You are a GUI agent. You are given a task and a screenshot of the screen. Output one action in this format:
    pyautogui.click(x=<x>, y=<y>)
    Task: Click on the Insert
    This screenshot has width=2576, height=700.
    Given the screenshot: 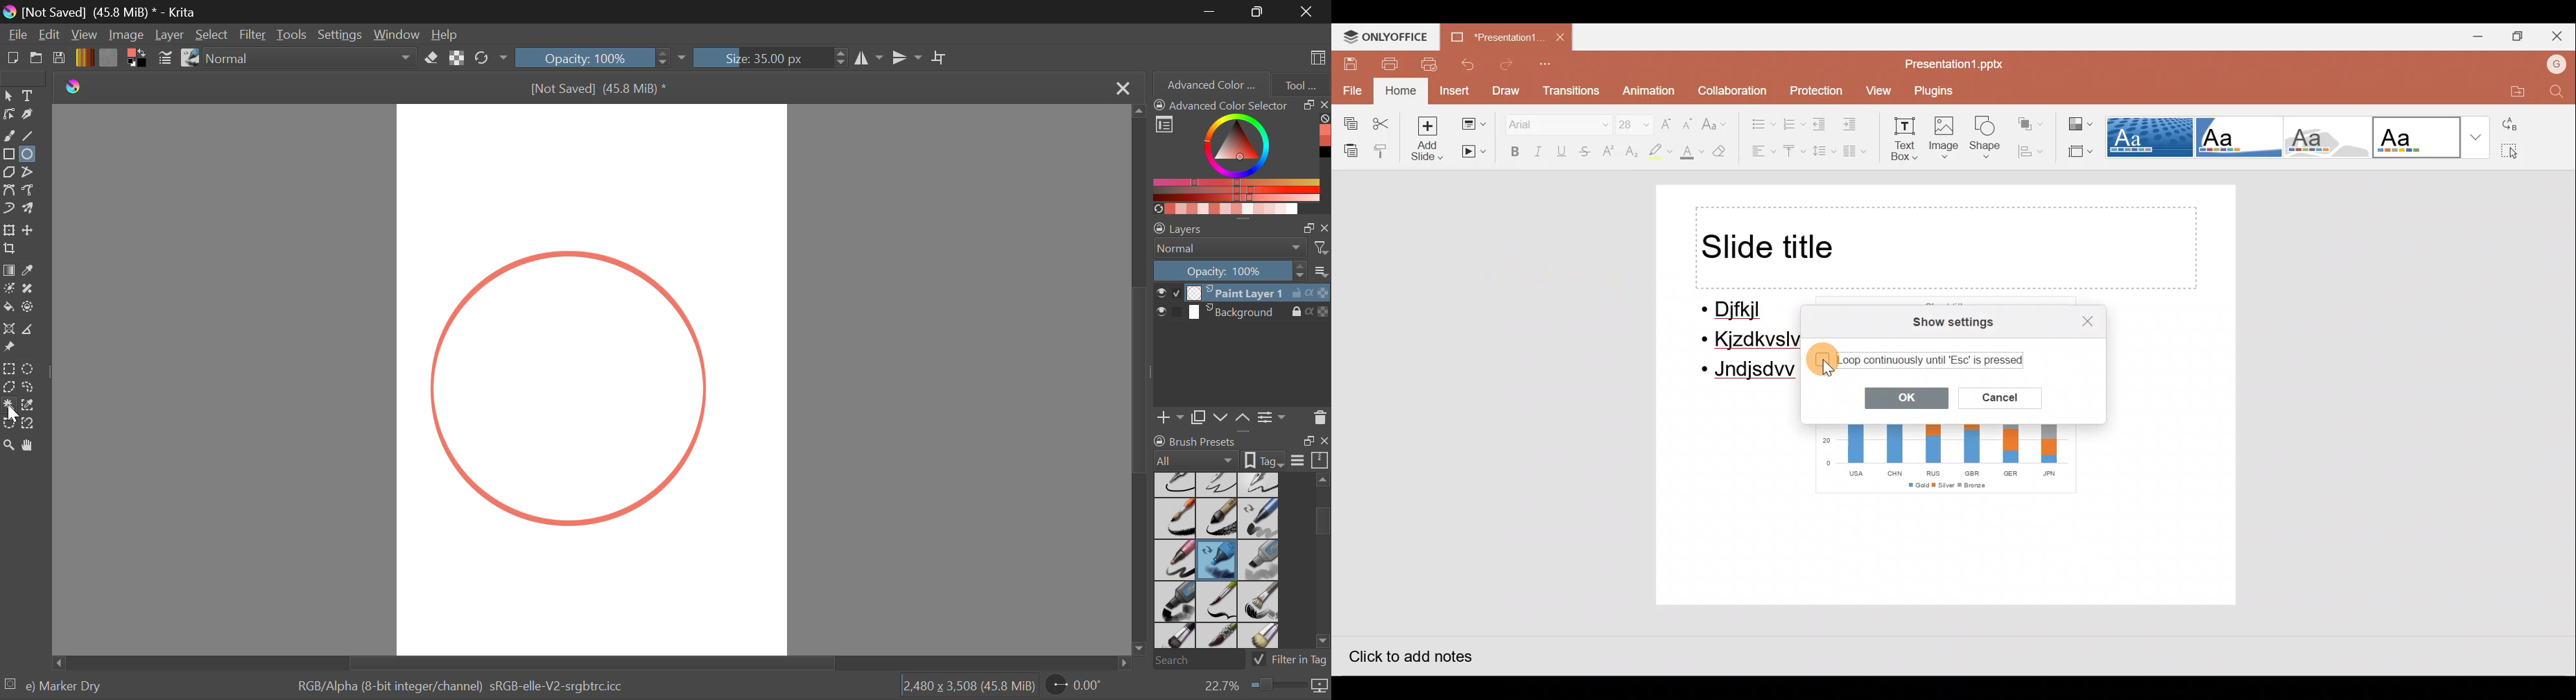 What is the action you would take?
    pyautogui.click(x=1451, y=91)
    